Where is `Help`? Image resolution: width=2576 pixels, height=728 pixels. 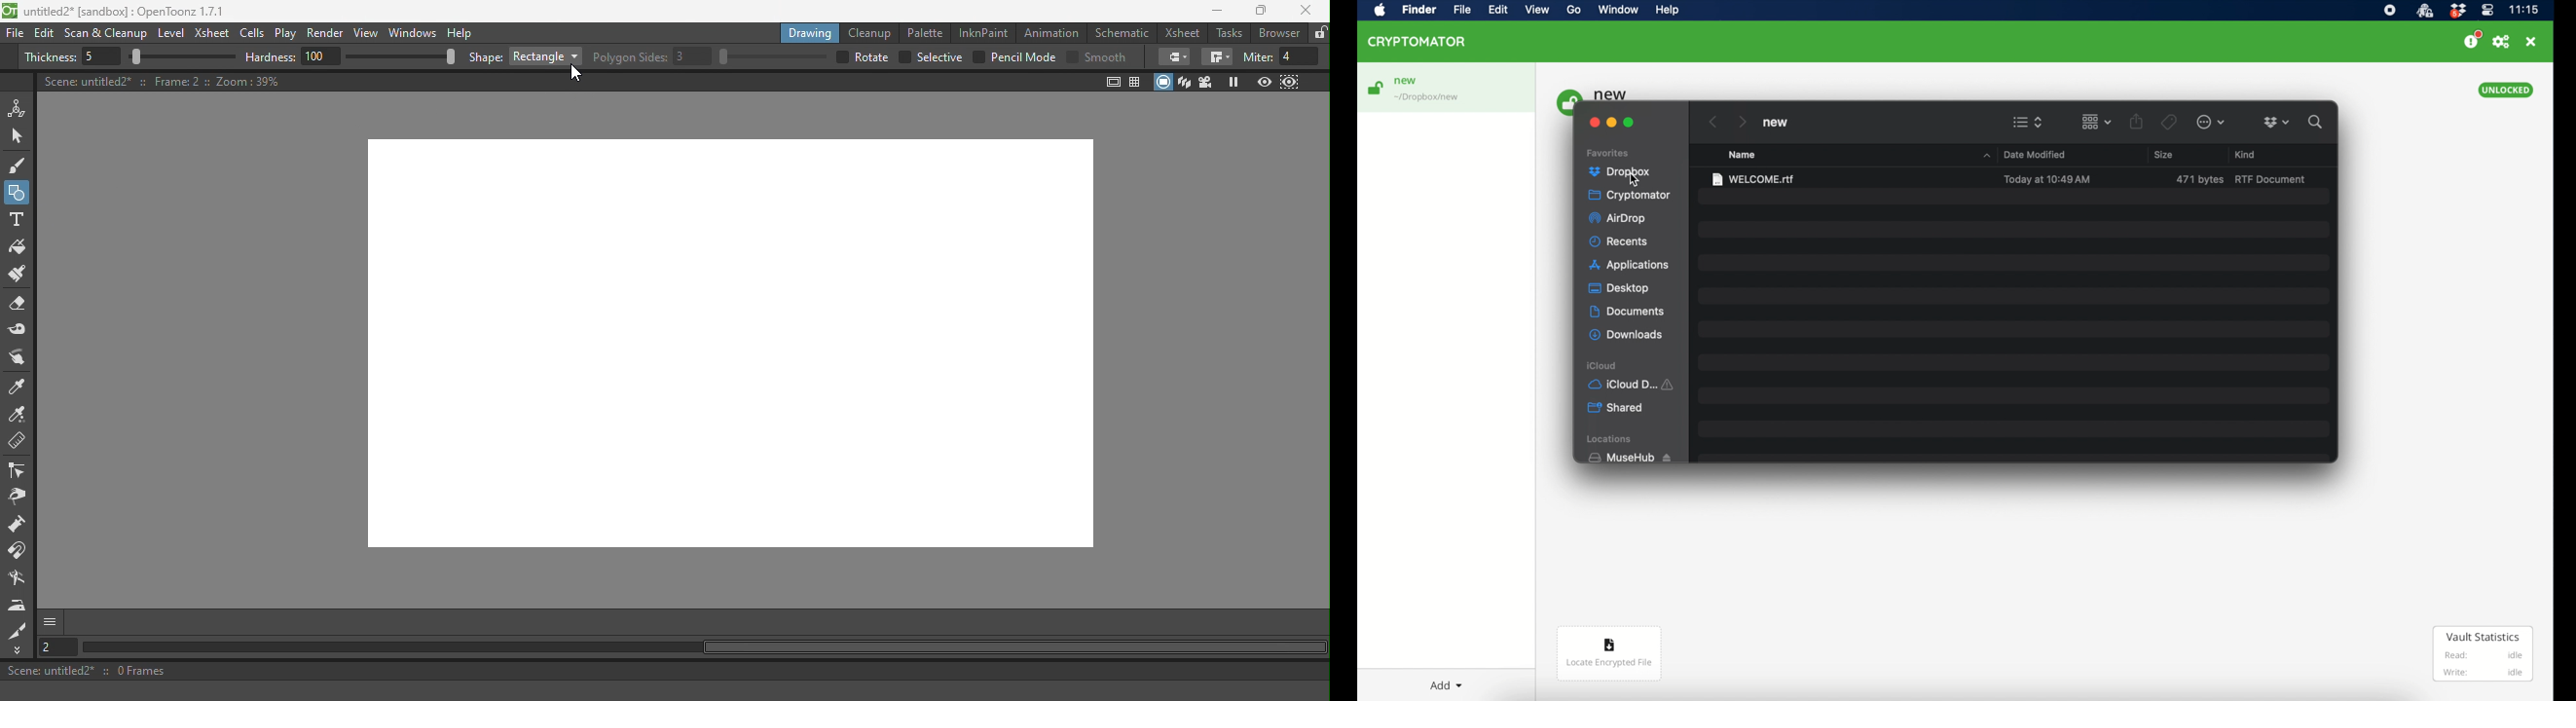
Help is located at coordinates (459, 32).